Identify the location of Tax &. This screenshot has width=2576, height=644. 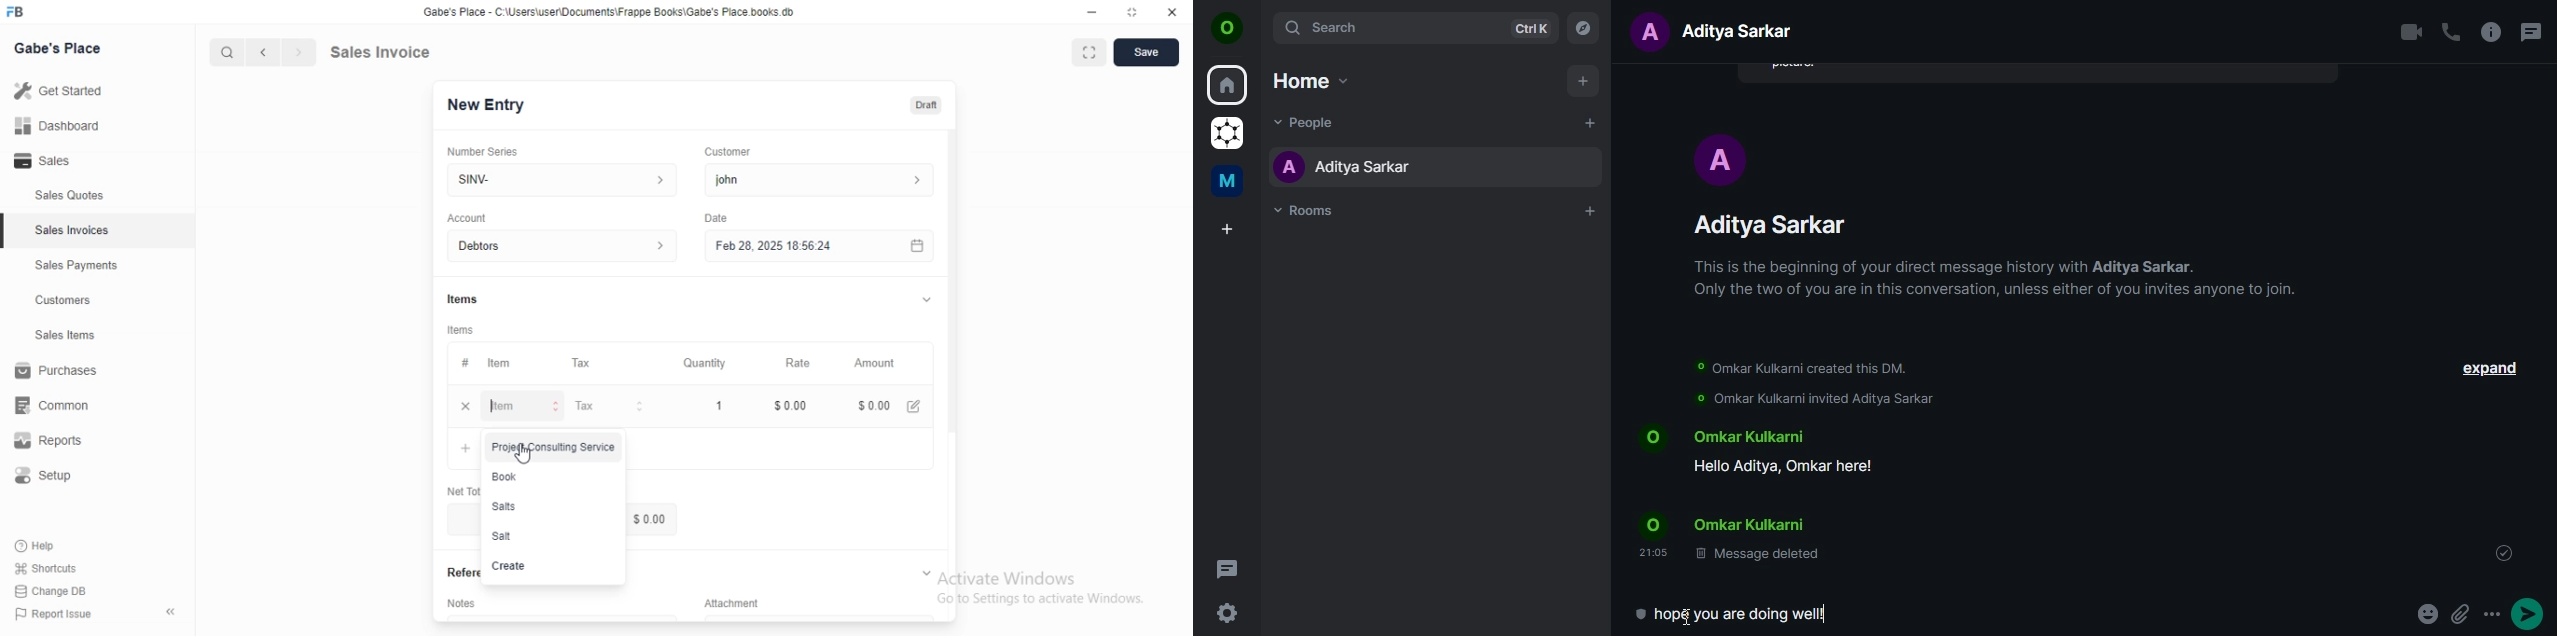
(608, 407).